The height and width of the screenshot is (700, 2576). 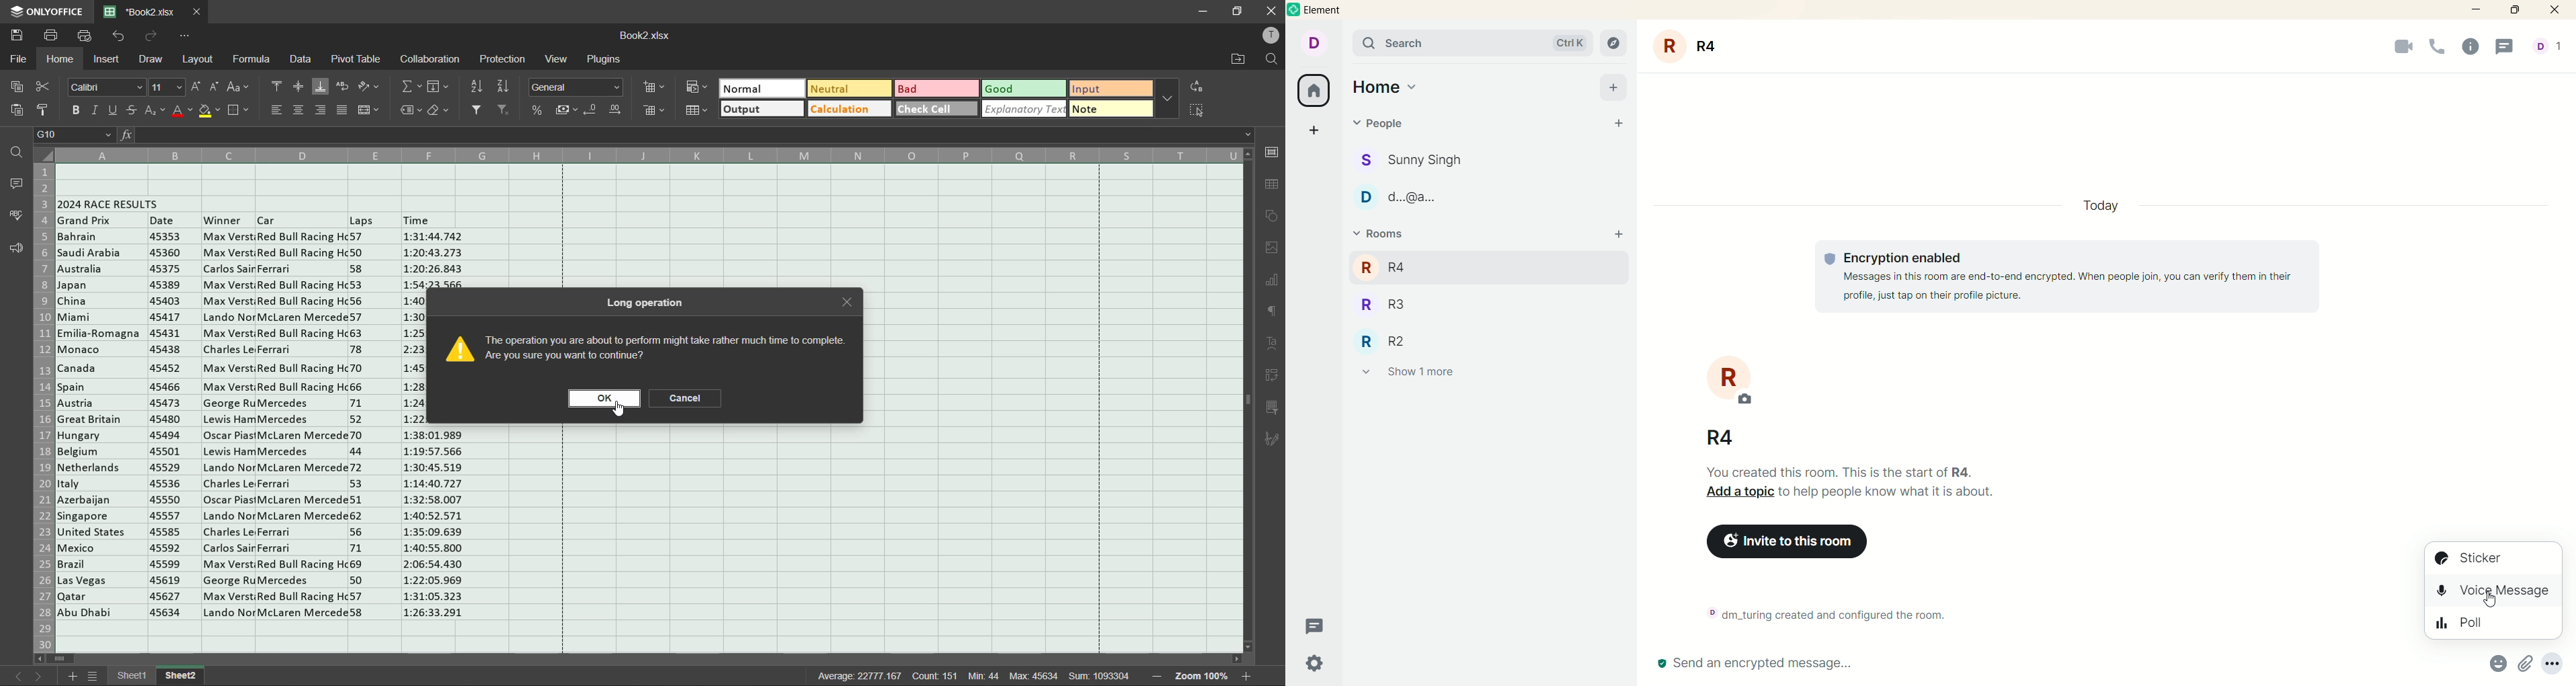 I want to click on count, so click(x=937, y=675).